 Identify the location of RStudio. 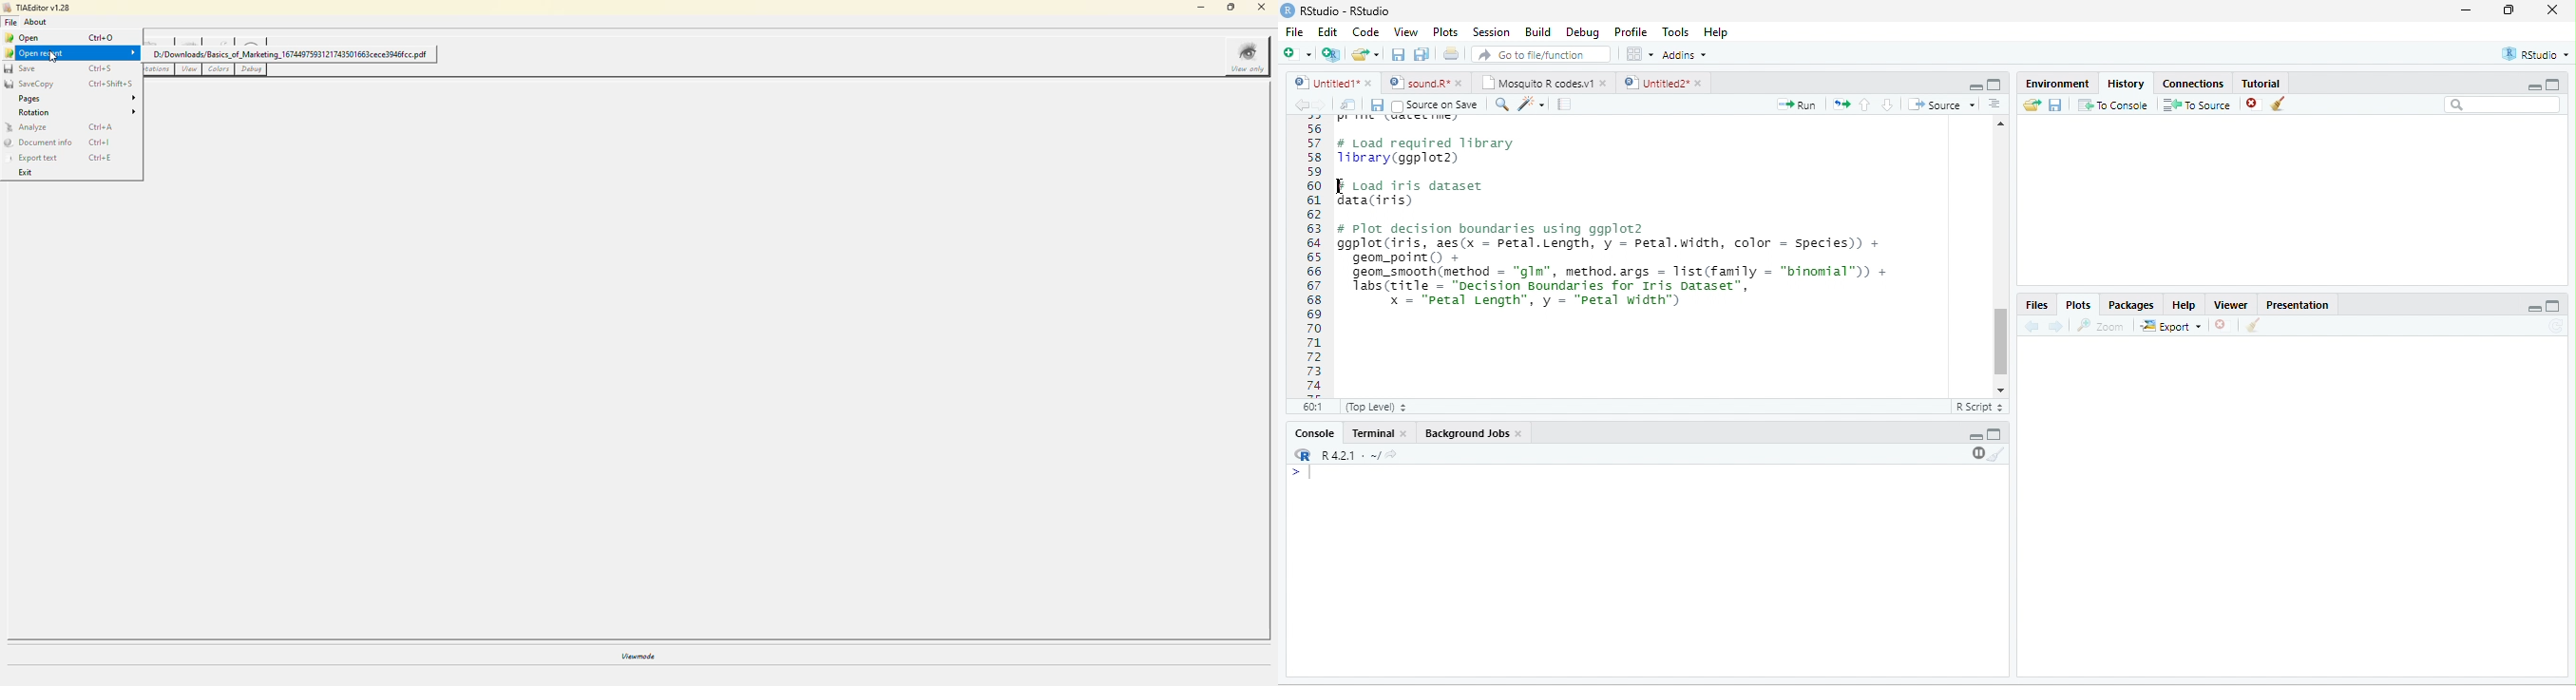
(2536, 54).